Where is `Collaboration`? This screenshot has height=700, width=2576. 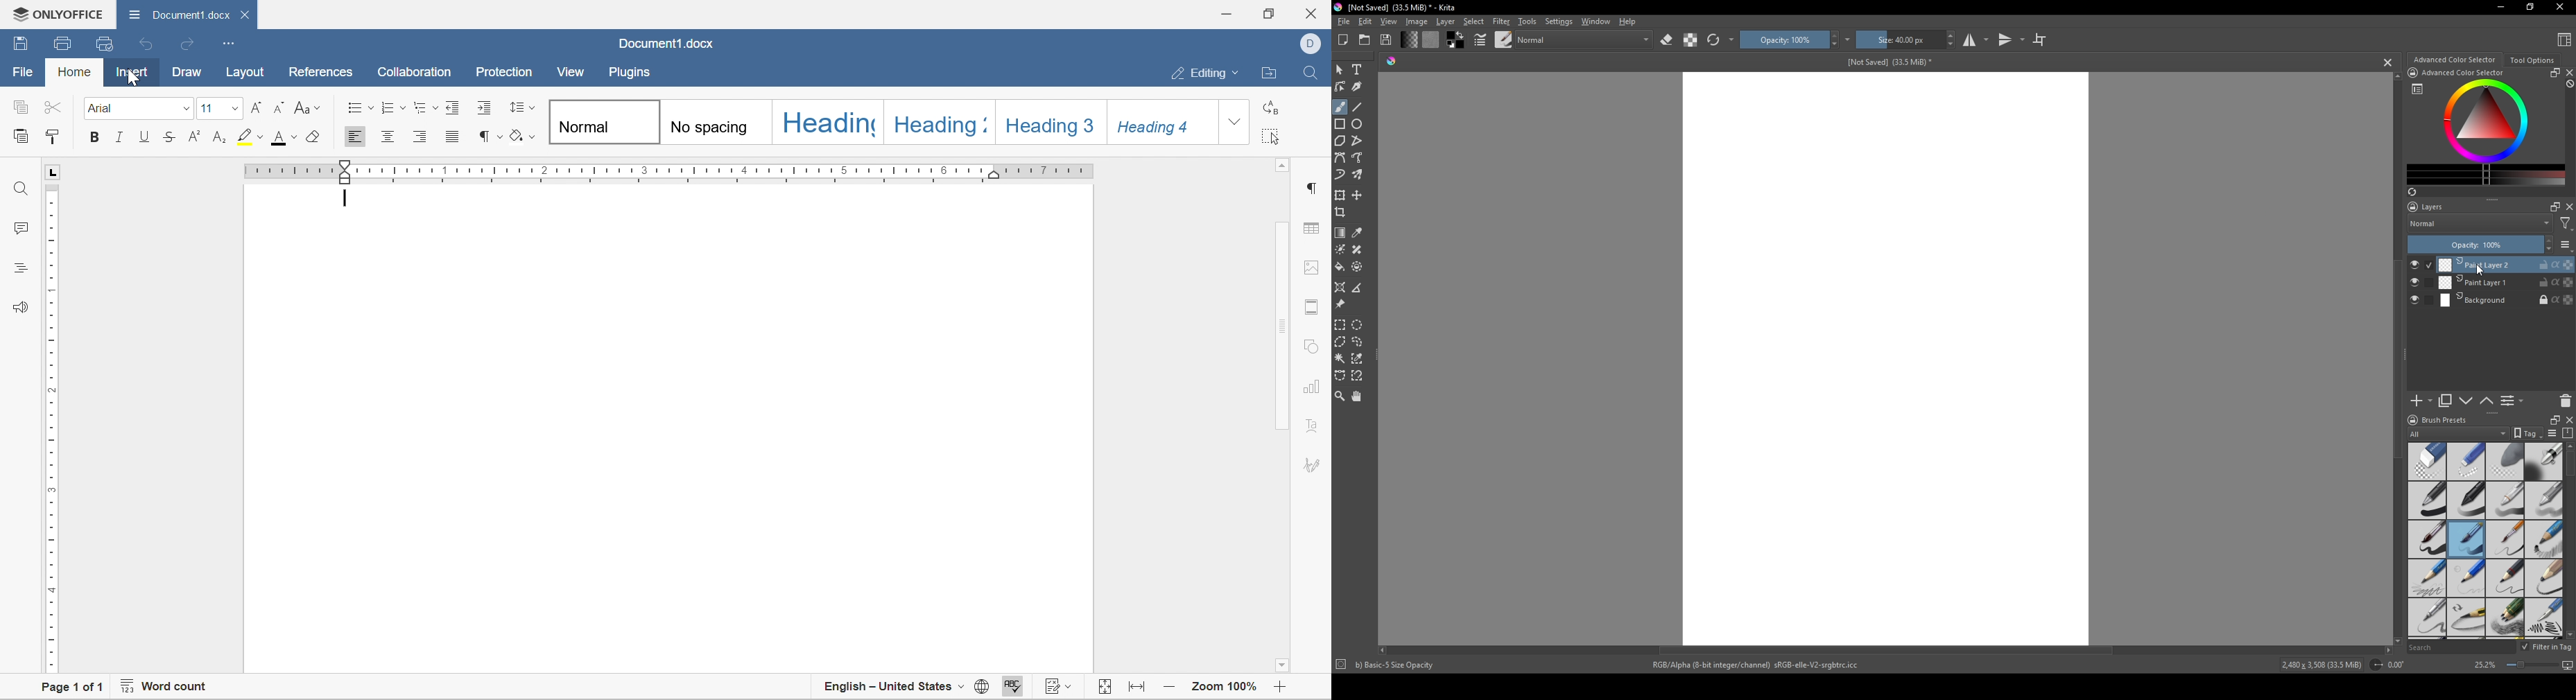 Collaboration is located at coordinates (417, 73).